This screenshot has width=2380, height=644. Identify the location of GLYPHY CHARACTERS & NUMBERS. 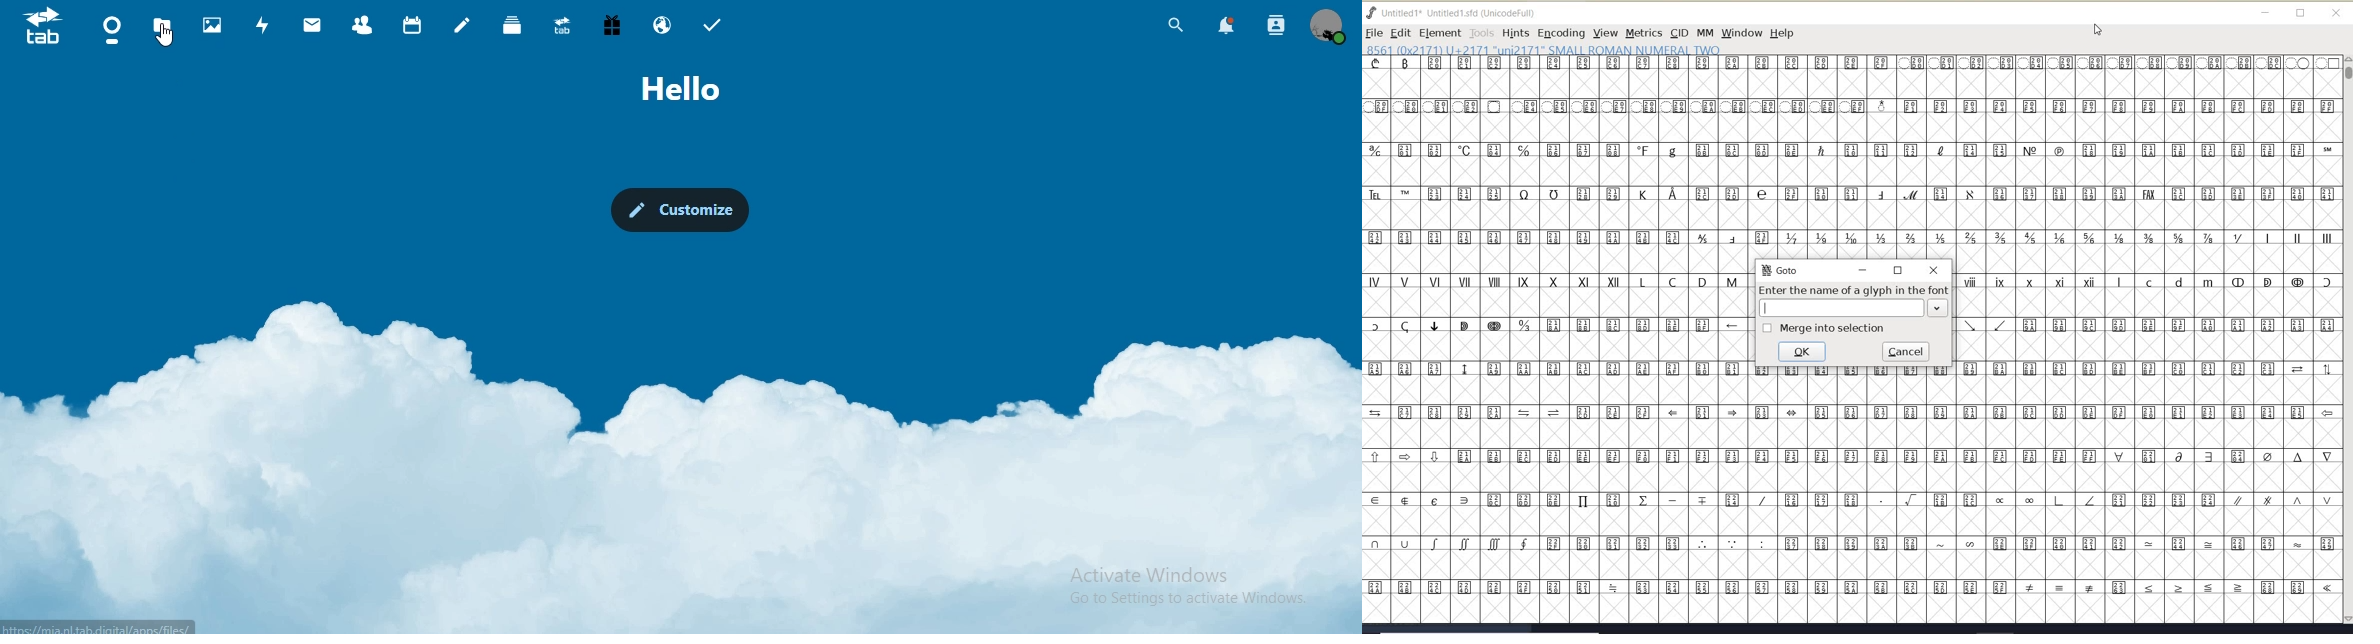
(2045, 500).